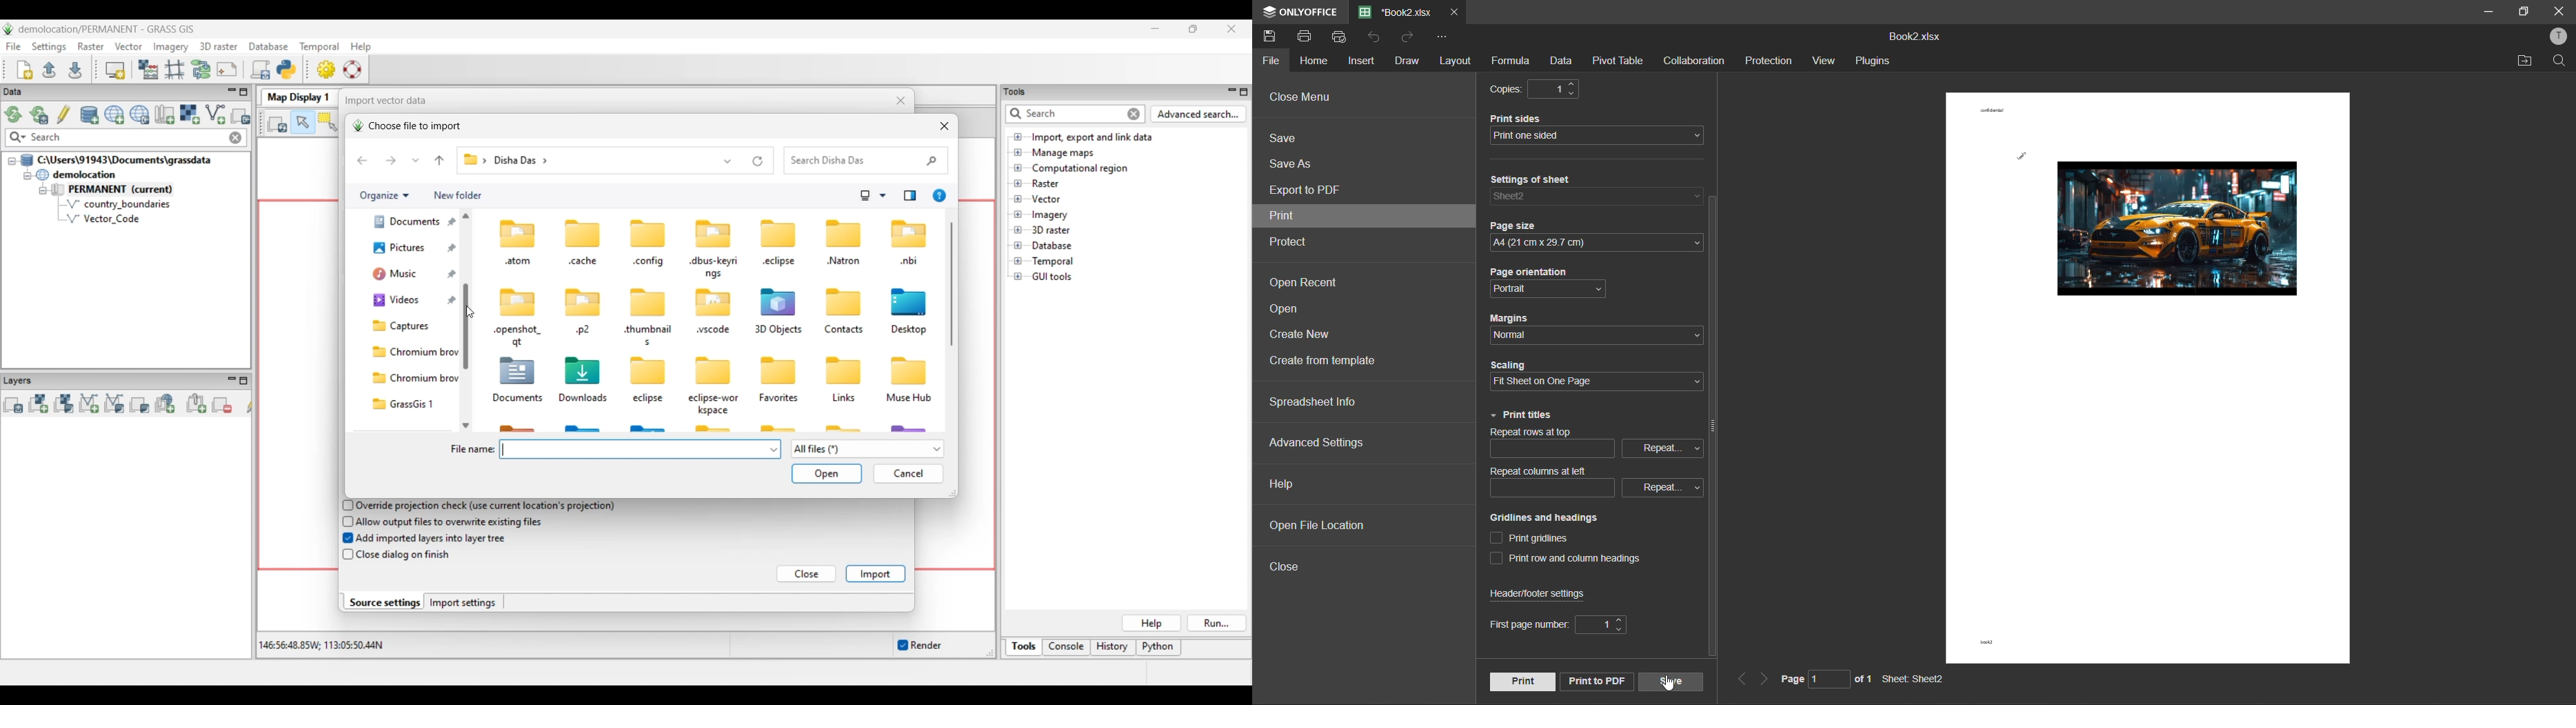 Image resolution: width=2576 pixels, height=728 pixels. What do you see at coordinates (1546, 517) in the screenshot?
I see `Gridlines and headings` at bounding box center [1546, 517].